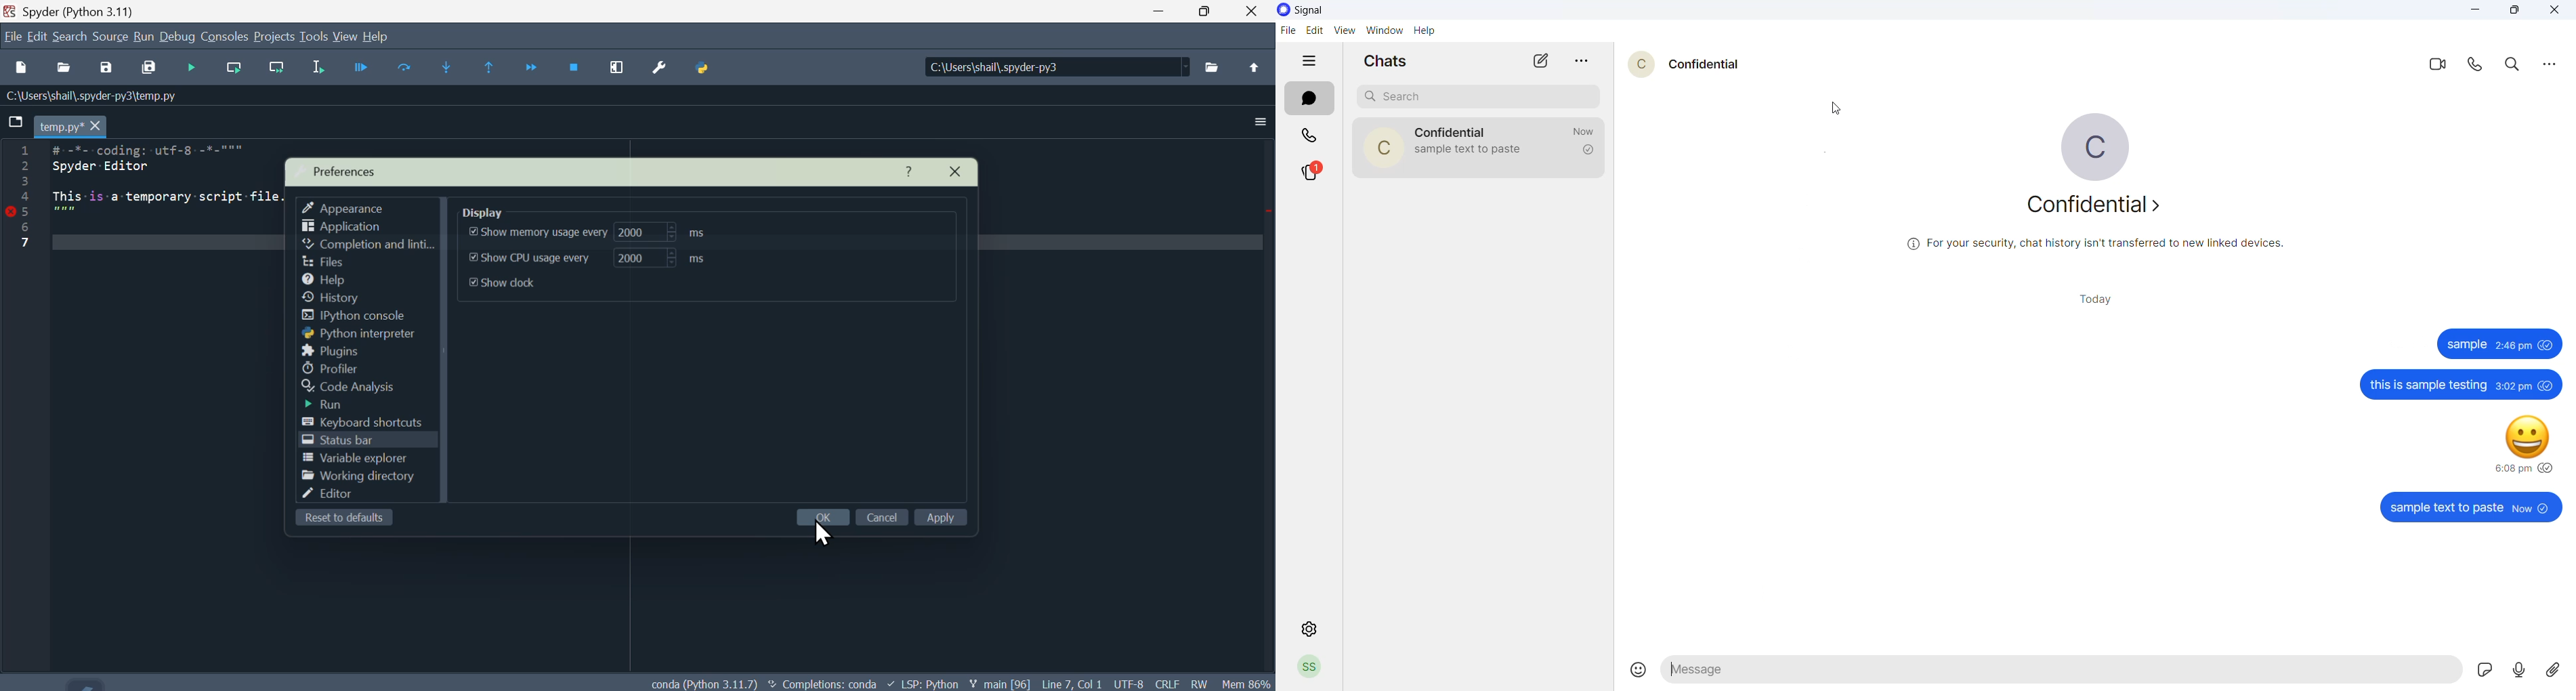 The height and width of the screenshot is (700, 2576). What do you see at coordinates (347, 205) in the screenshot?
I see `Appearance` at bounding box center [347, 205].